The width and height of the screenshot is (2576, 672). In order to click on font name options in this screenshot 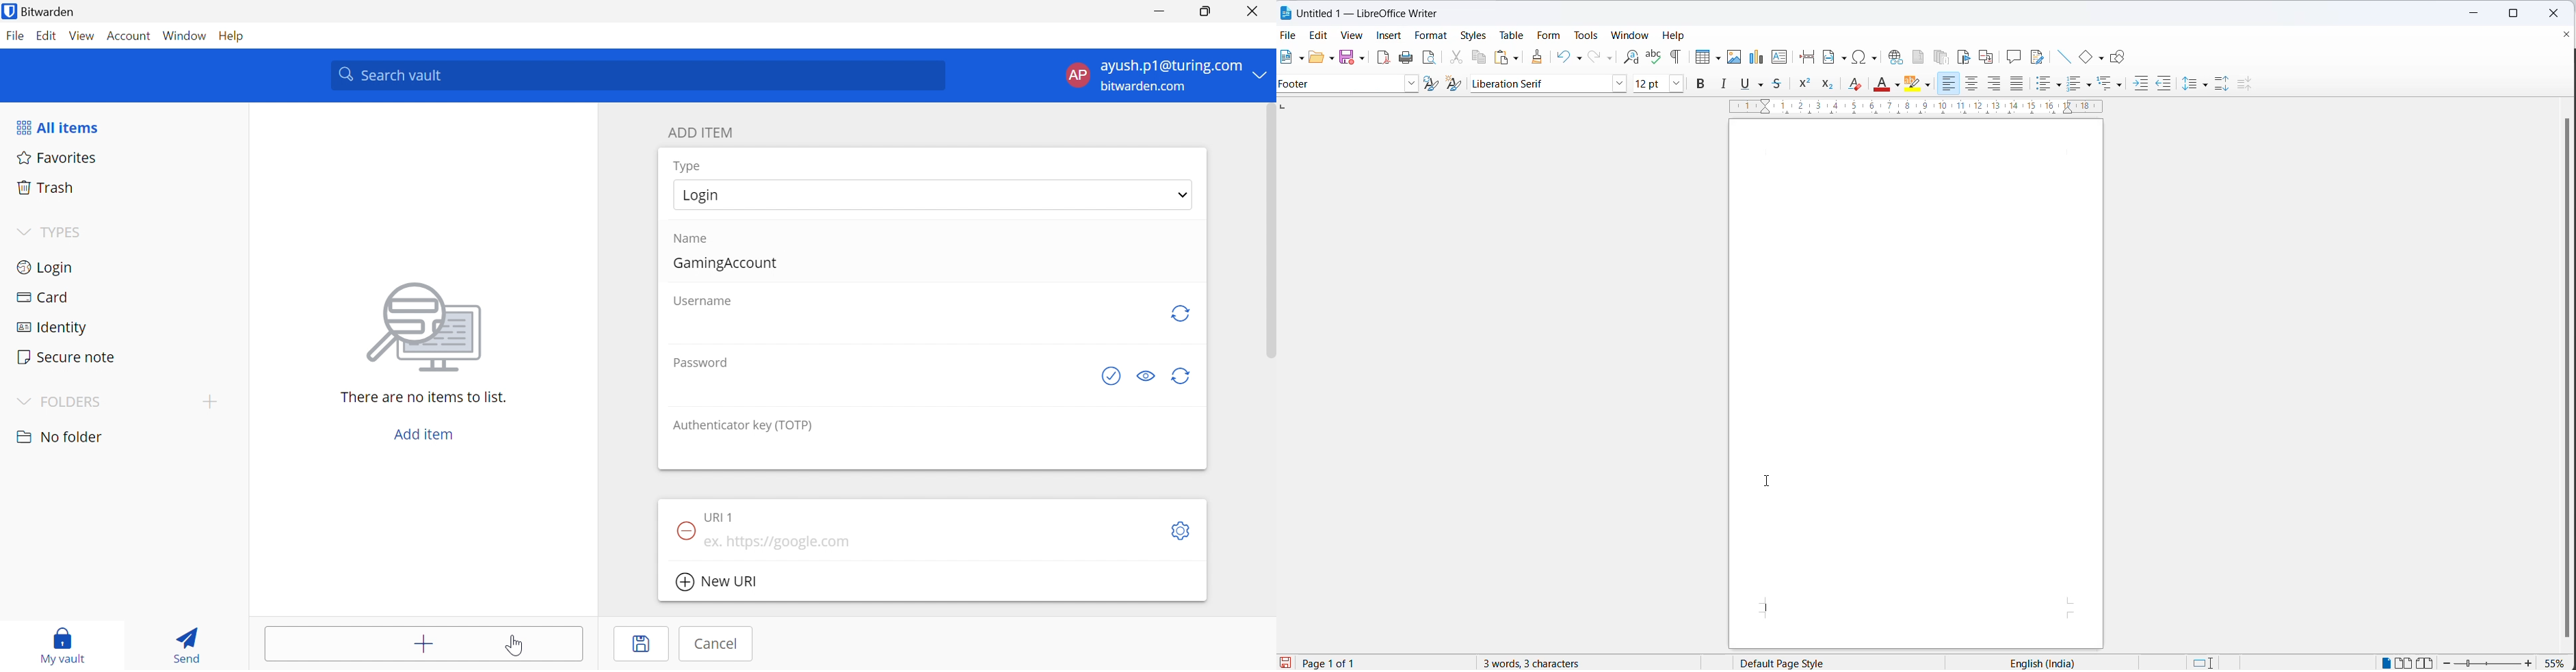, I will do `click(1618, 84)`.